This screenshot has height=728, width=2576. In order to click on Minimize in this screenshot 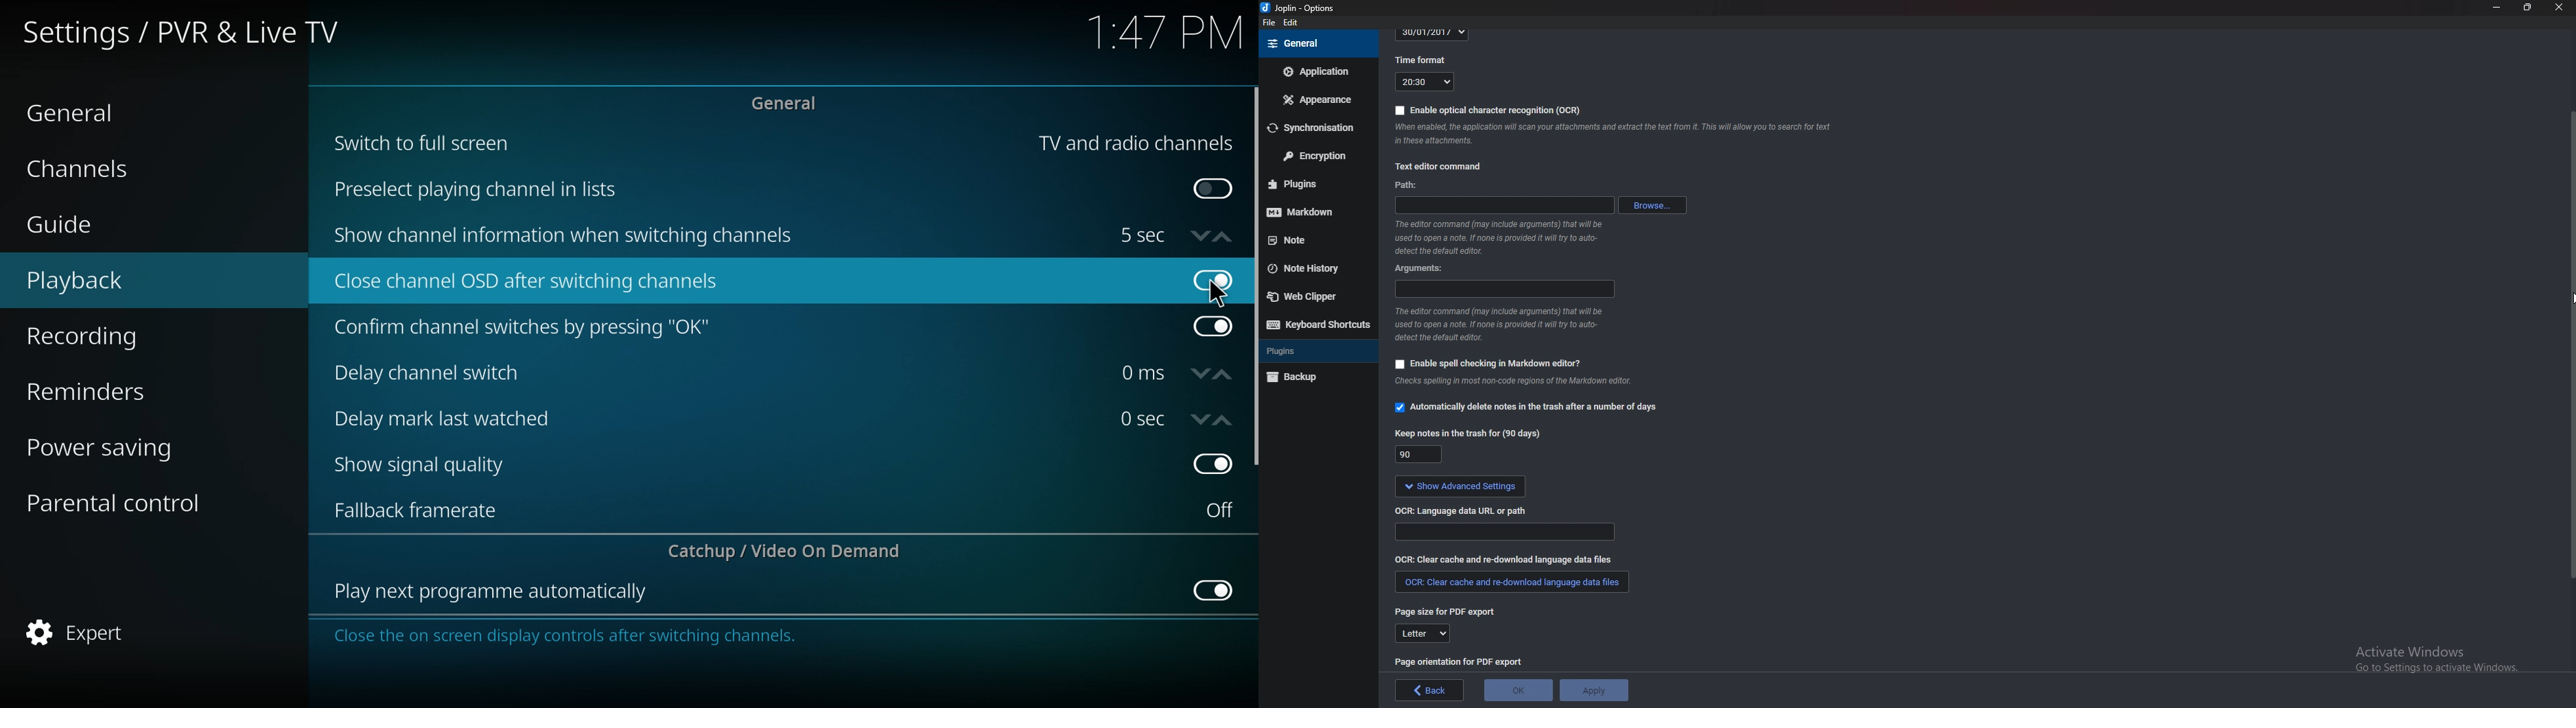, I will do `click(2497, 7)`.